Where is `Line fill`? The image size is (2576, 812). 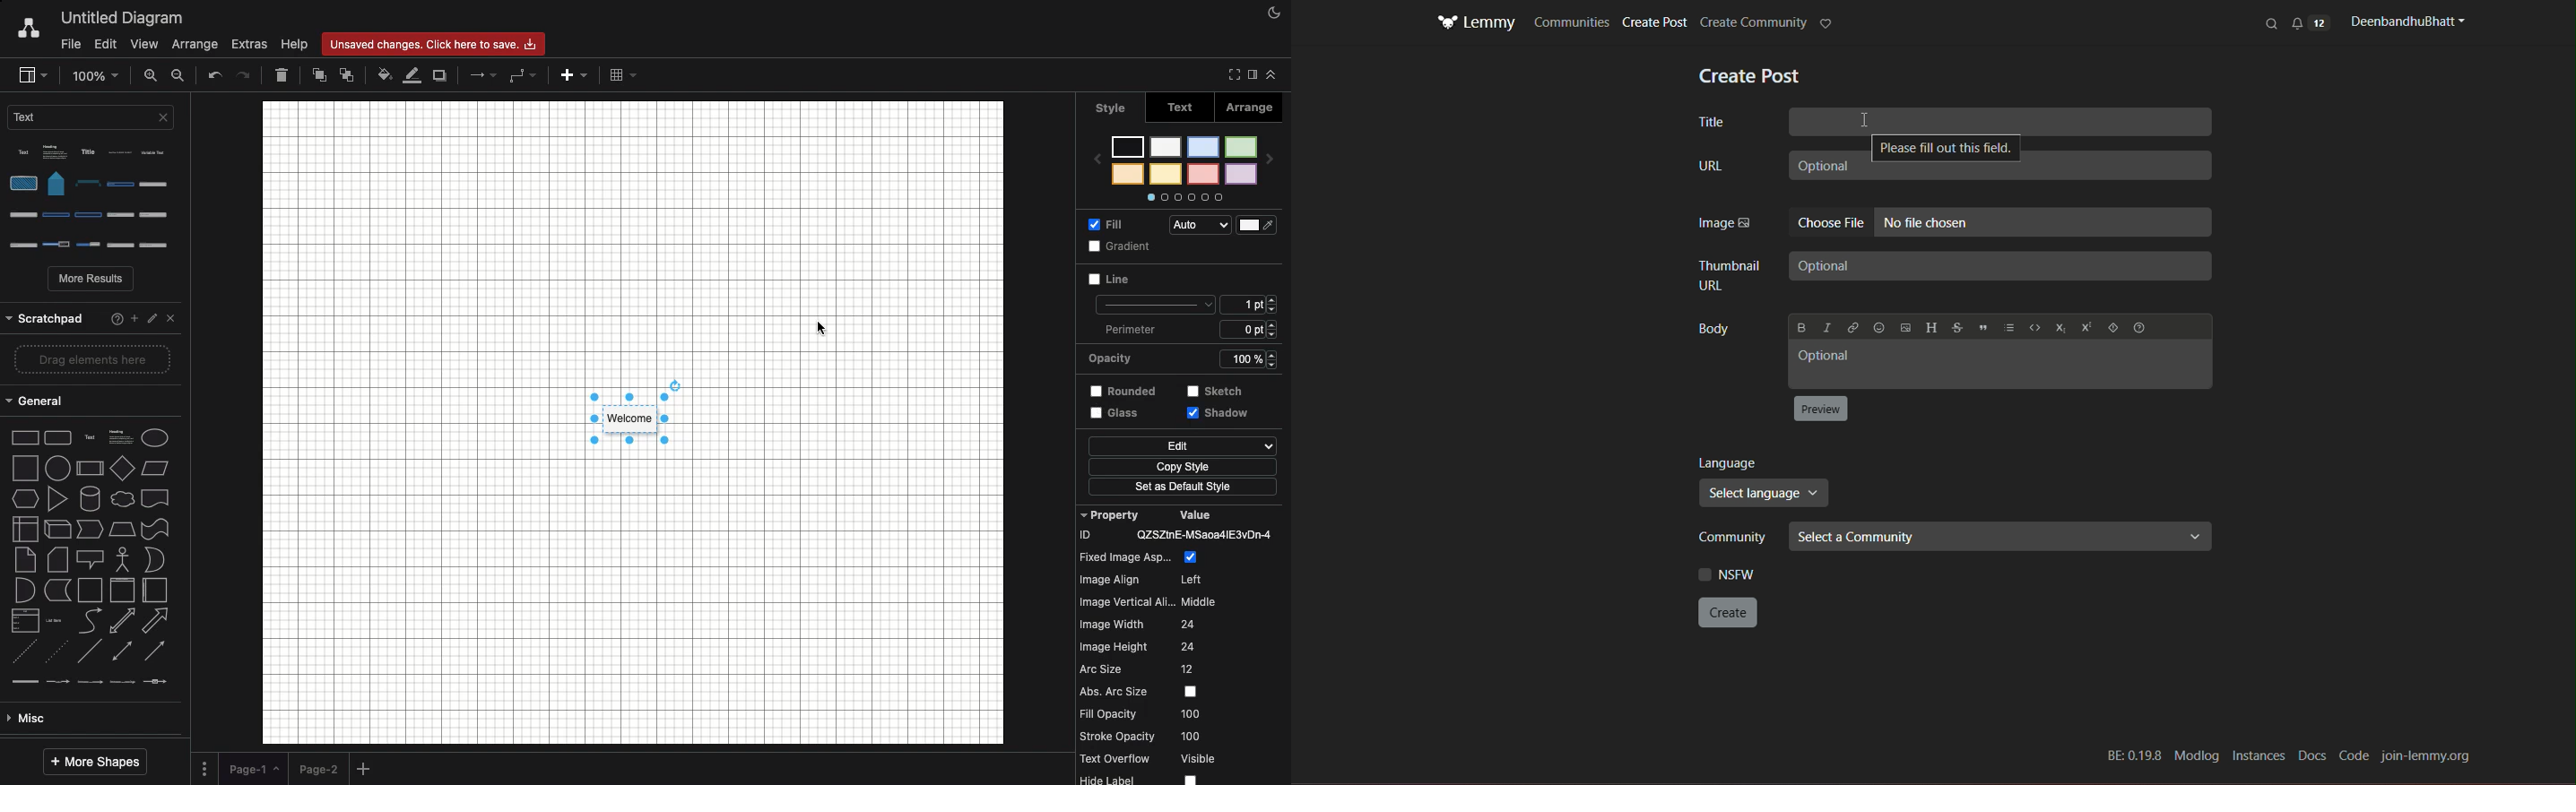 Line fill is located at coordinates (413, 74).